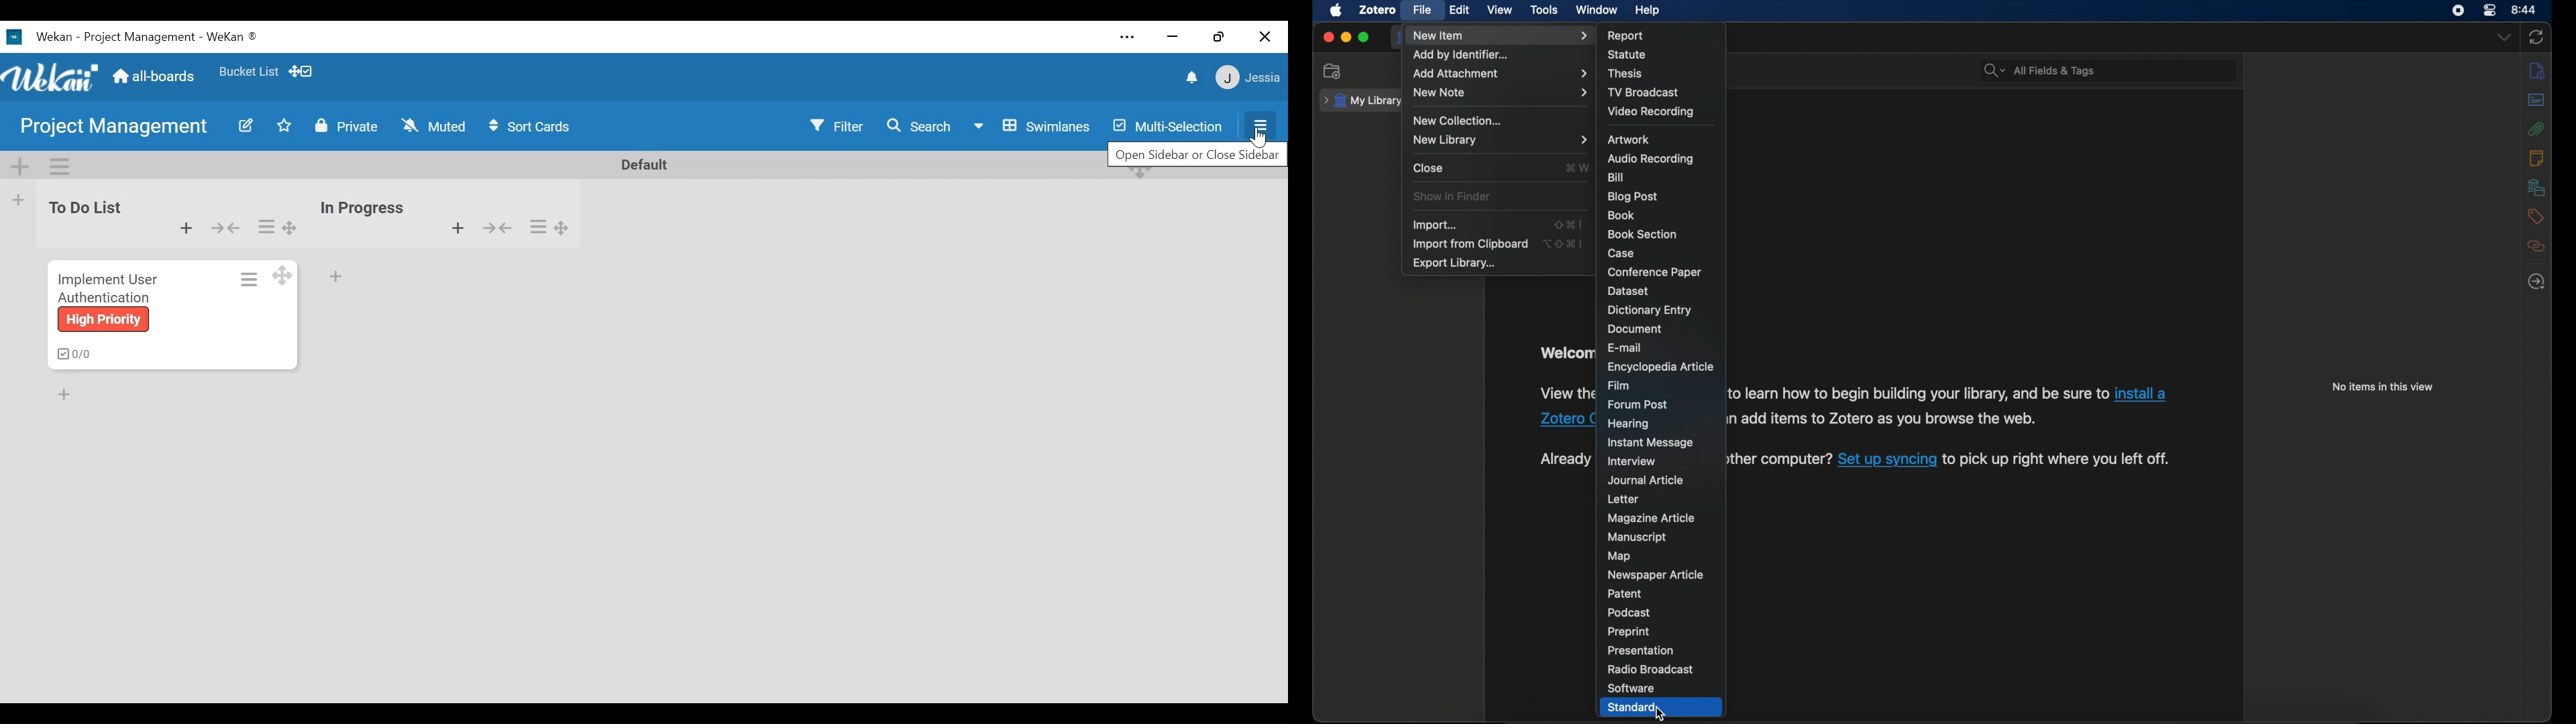 Image resolution: width=2576 pixels, height=728 pixels. What do you see at coordinates (1458, 10) in the screenshot?
I see `edit` at bounding box center [1458, 10].